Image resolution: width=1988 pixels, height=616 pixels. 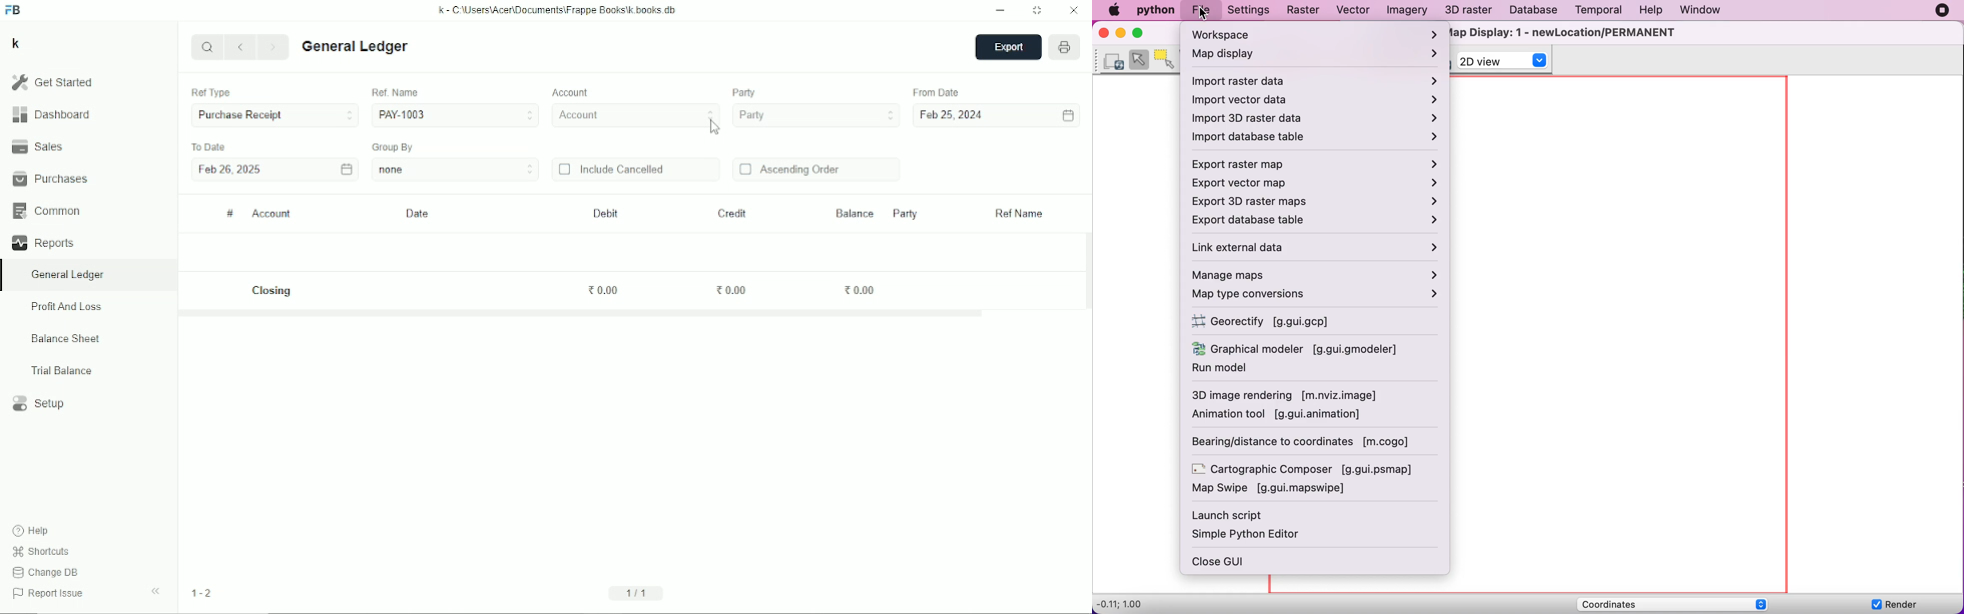 I want to click on 1-2, so click(x=202, y=593).